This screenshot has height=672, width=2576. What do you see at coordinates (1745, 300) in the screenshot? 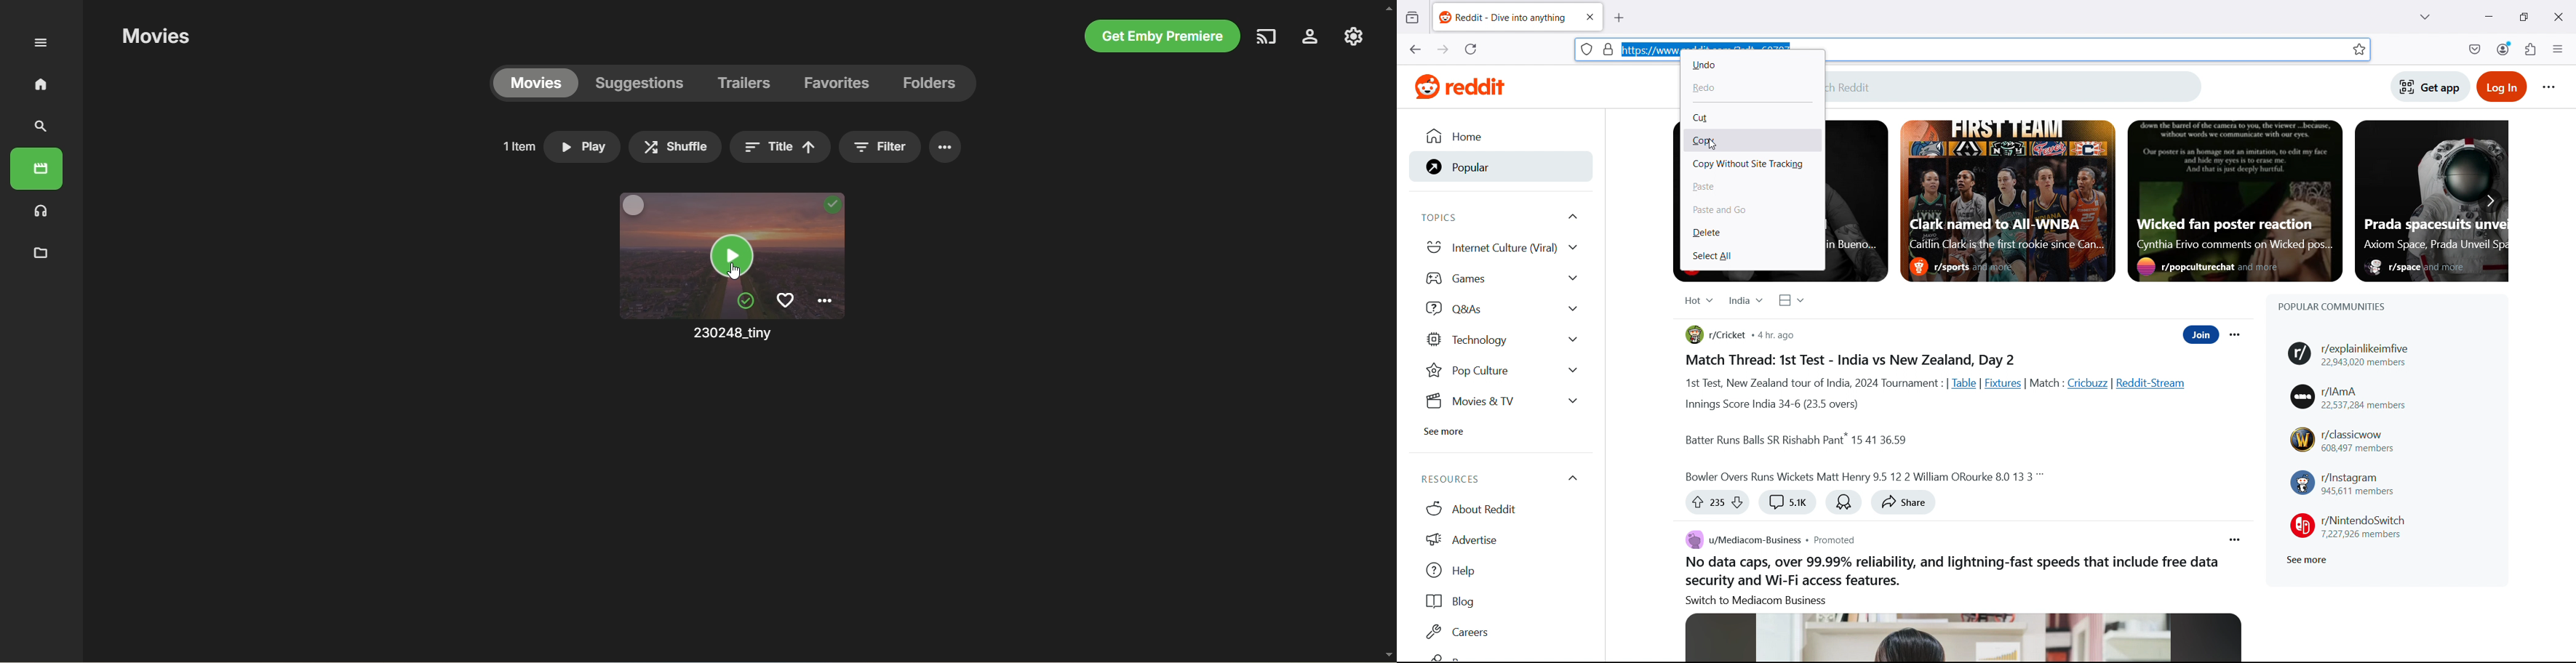
I see `Select region` at bounding box center [1745, 300].